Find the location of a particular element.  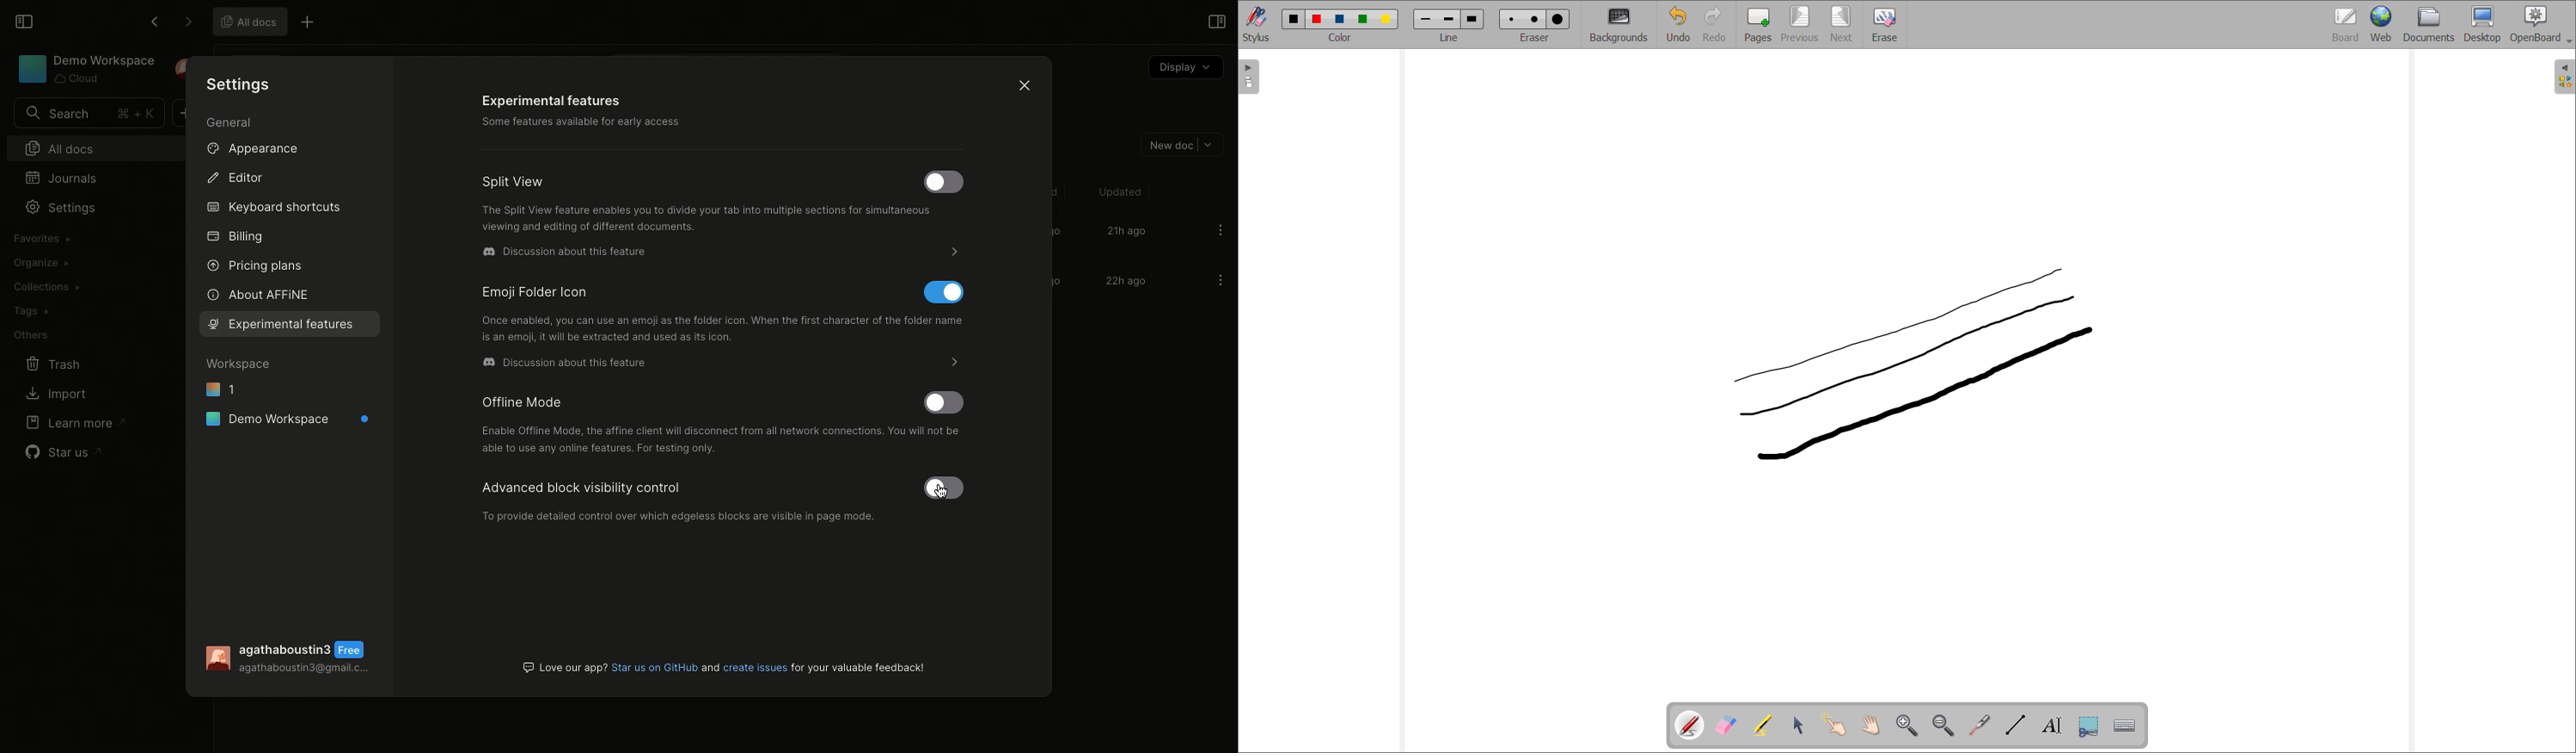

Options is located at coordinates (1221, 230).